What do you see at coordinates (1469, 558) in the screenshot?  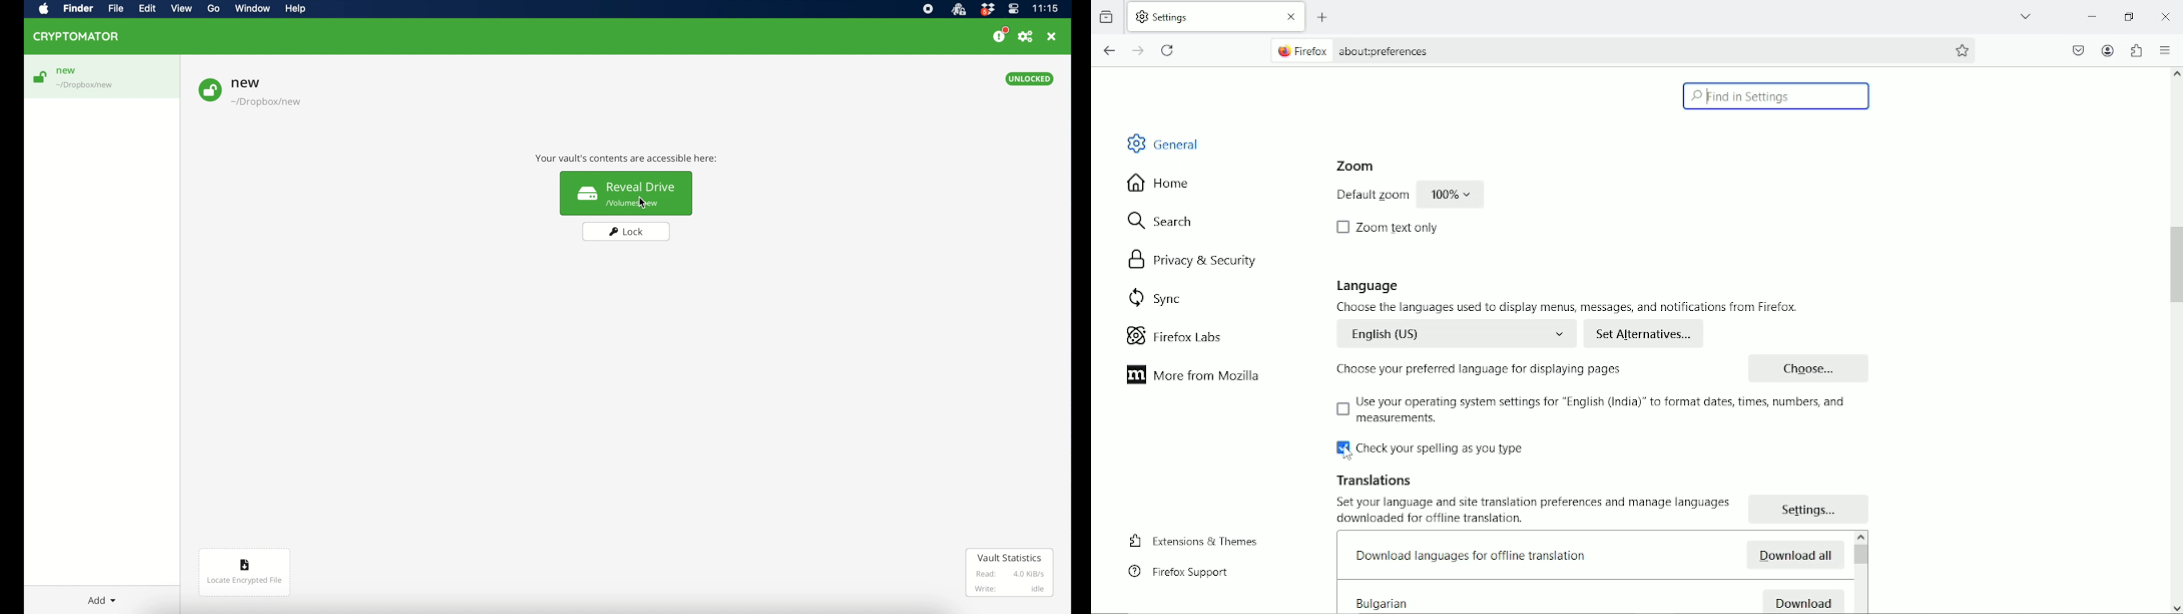 I see `Downlod languages for offline translation.` at bounding box center [1469, 558].